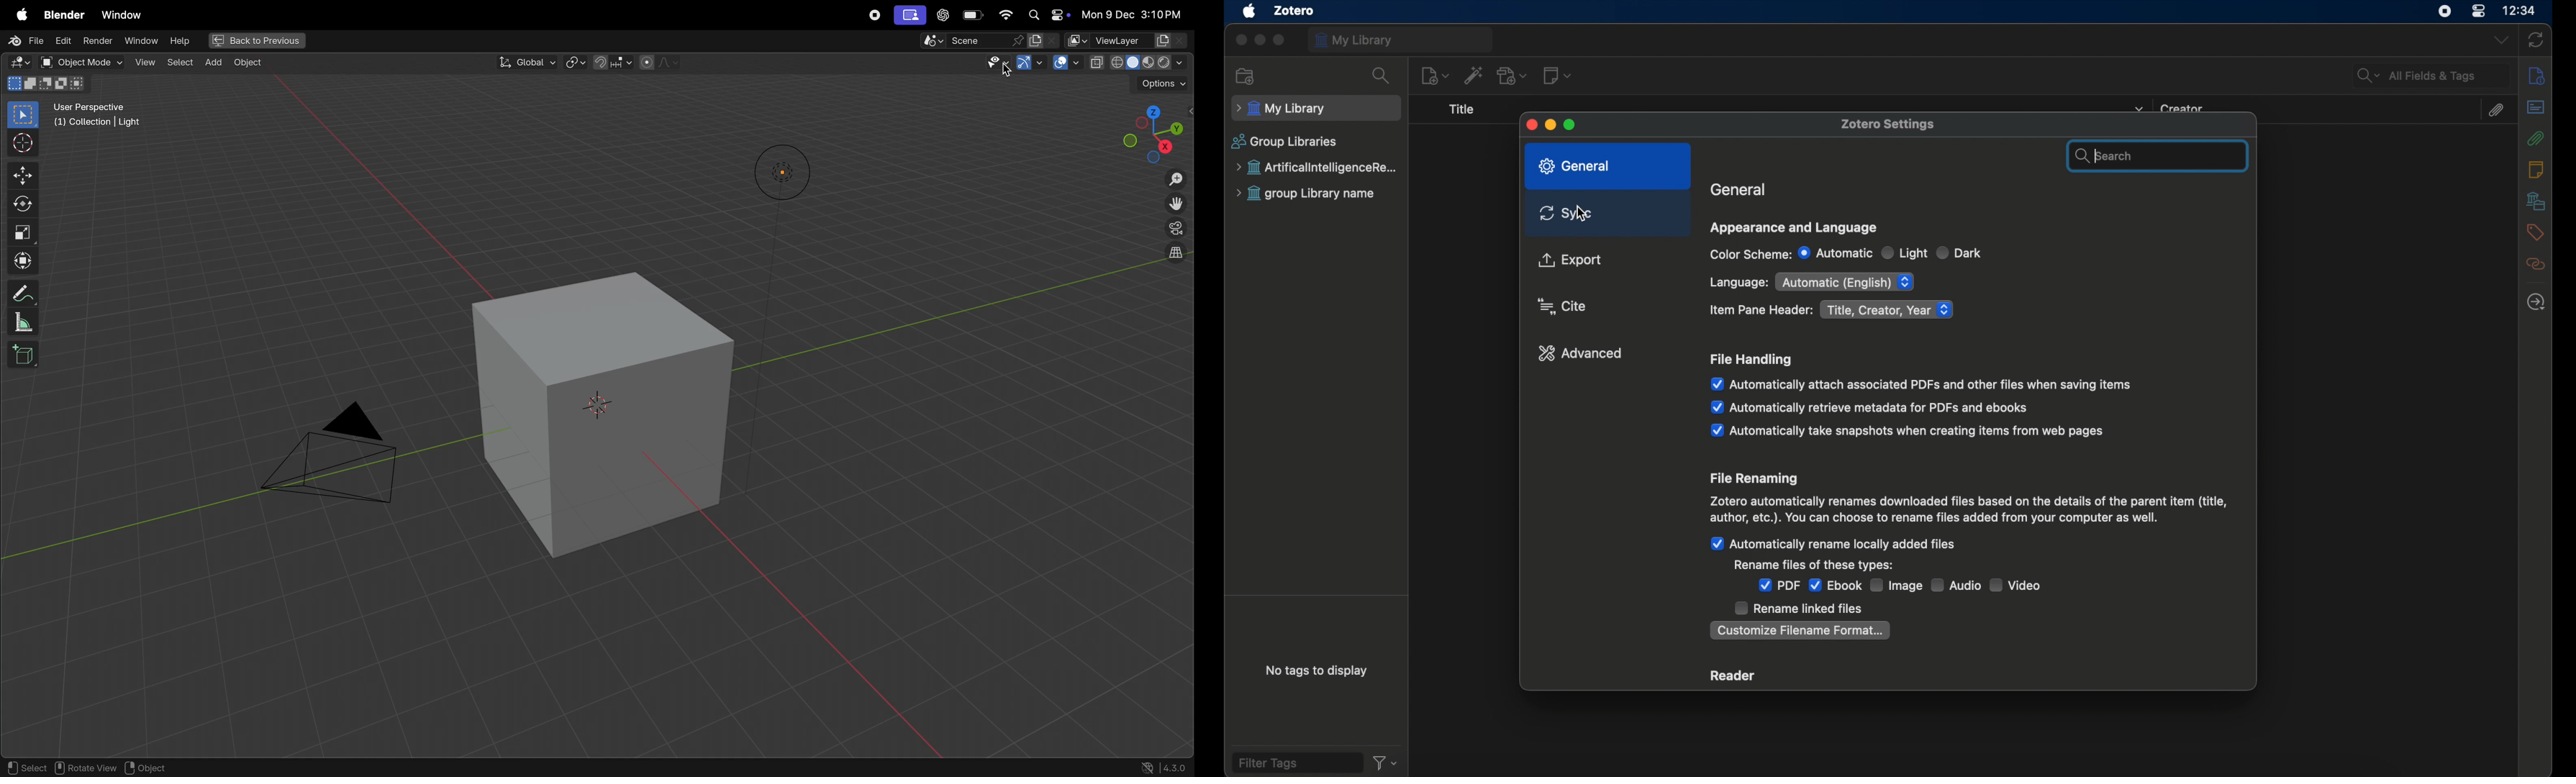 The height and width of the screenshot is (784, 2576). What do you see at coordinates (1799, 609) in the screenshot?
I see `rename linked files checkbox` at bounding box center [1799, 609].